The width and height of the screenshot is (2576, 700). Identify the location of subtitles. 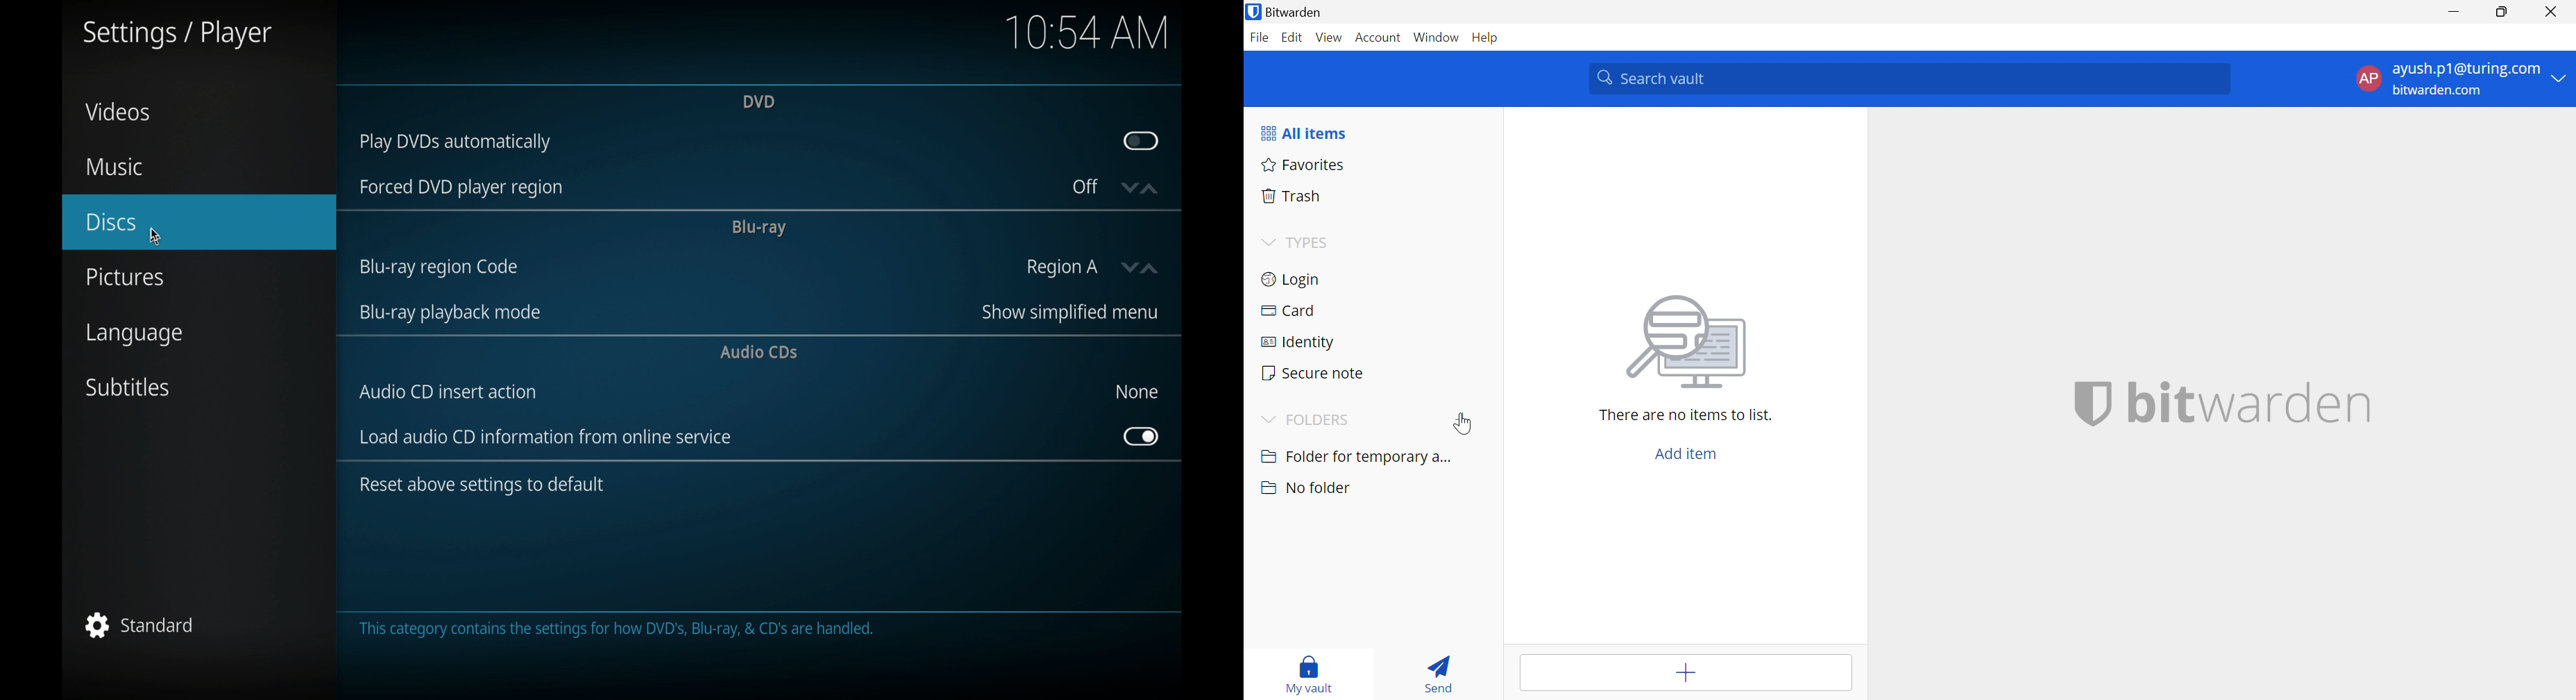
(129, 388).